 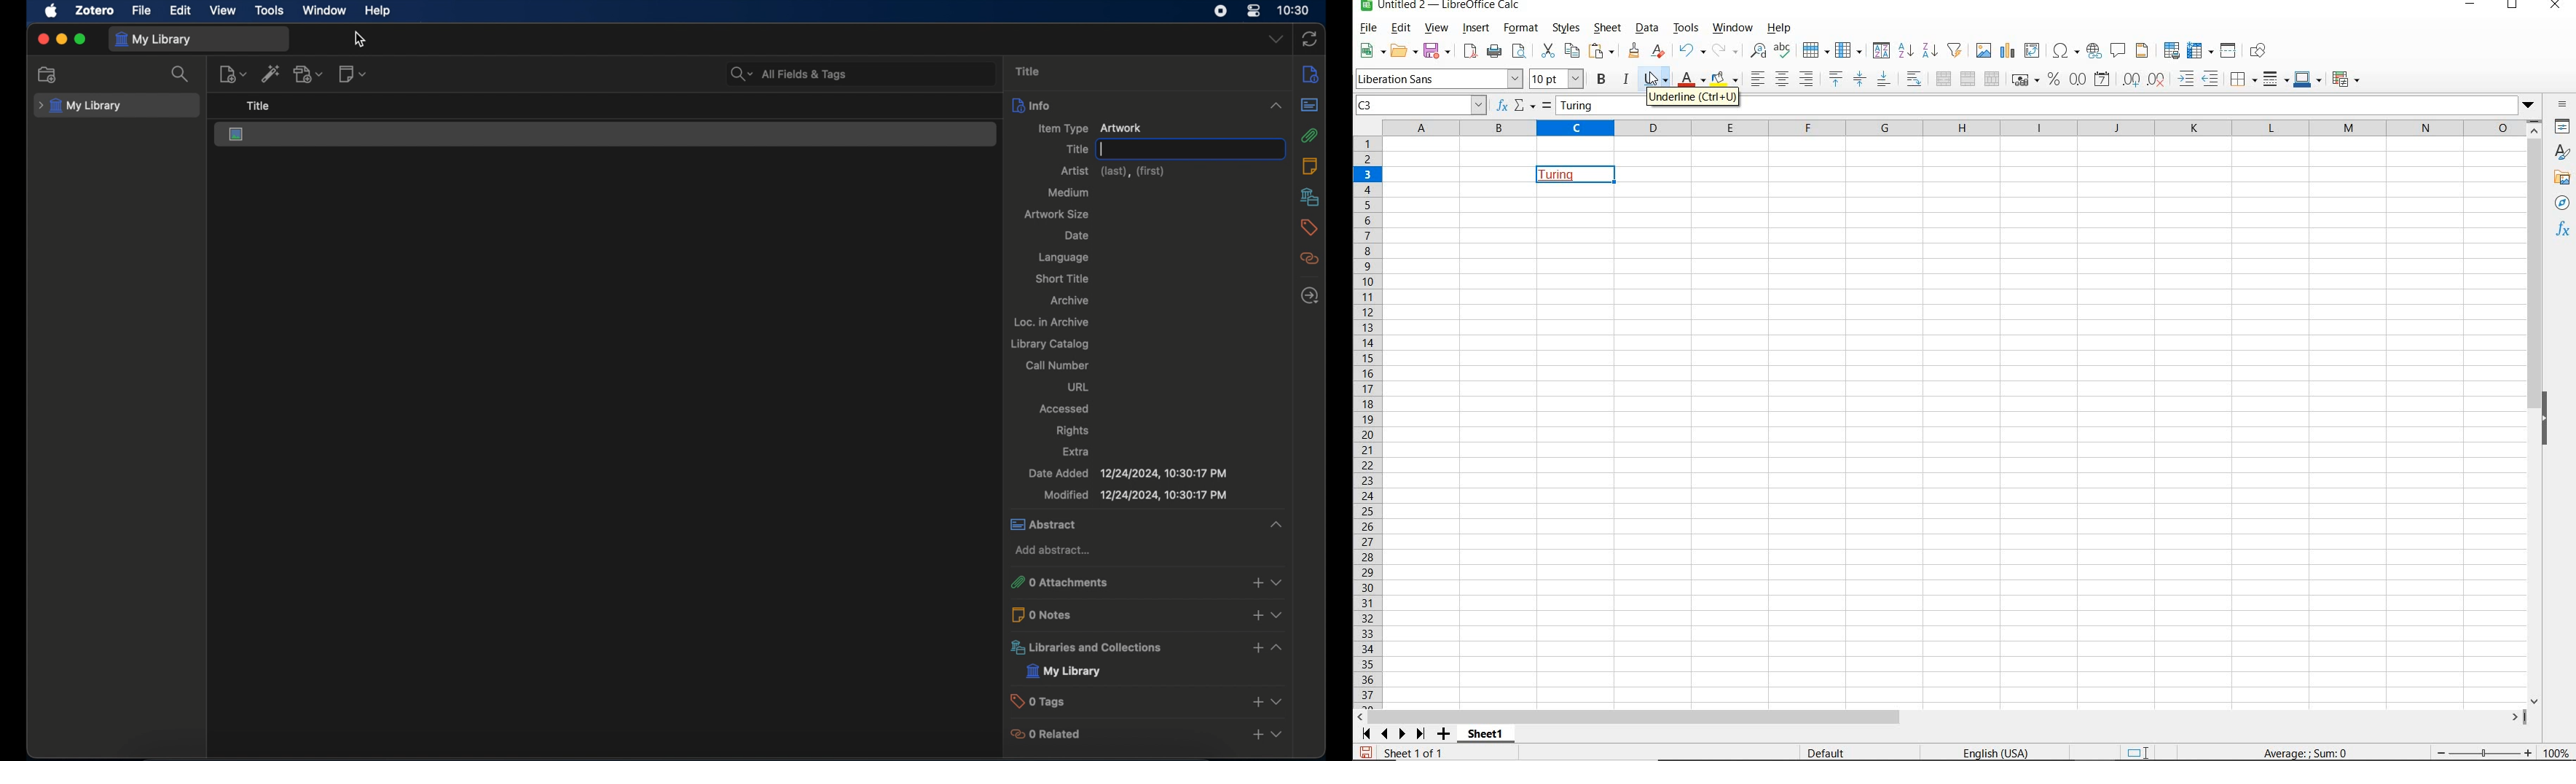 What do you see at coordinates (1065, 408) in the screenshot?
I see `accessed` at bounding box center [1065, 408].